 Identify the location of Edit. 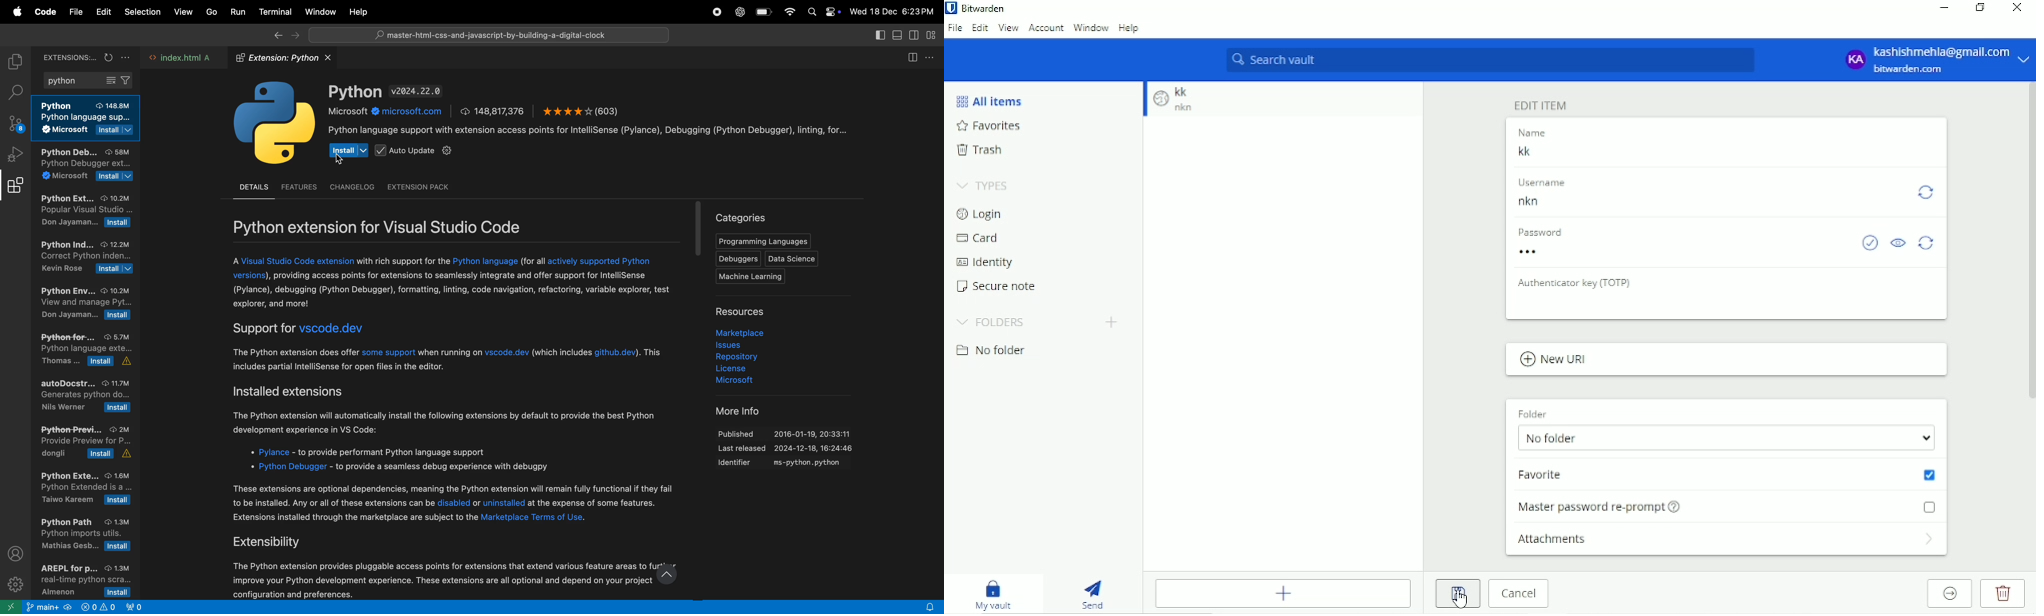
(980, 27).